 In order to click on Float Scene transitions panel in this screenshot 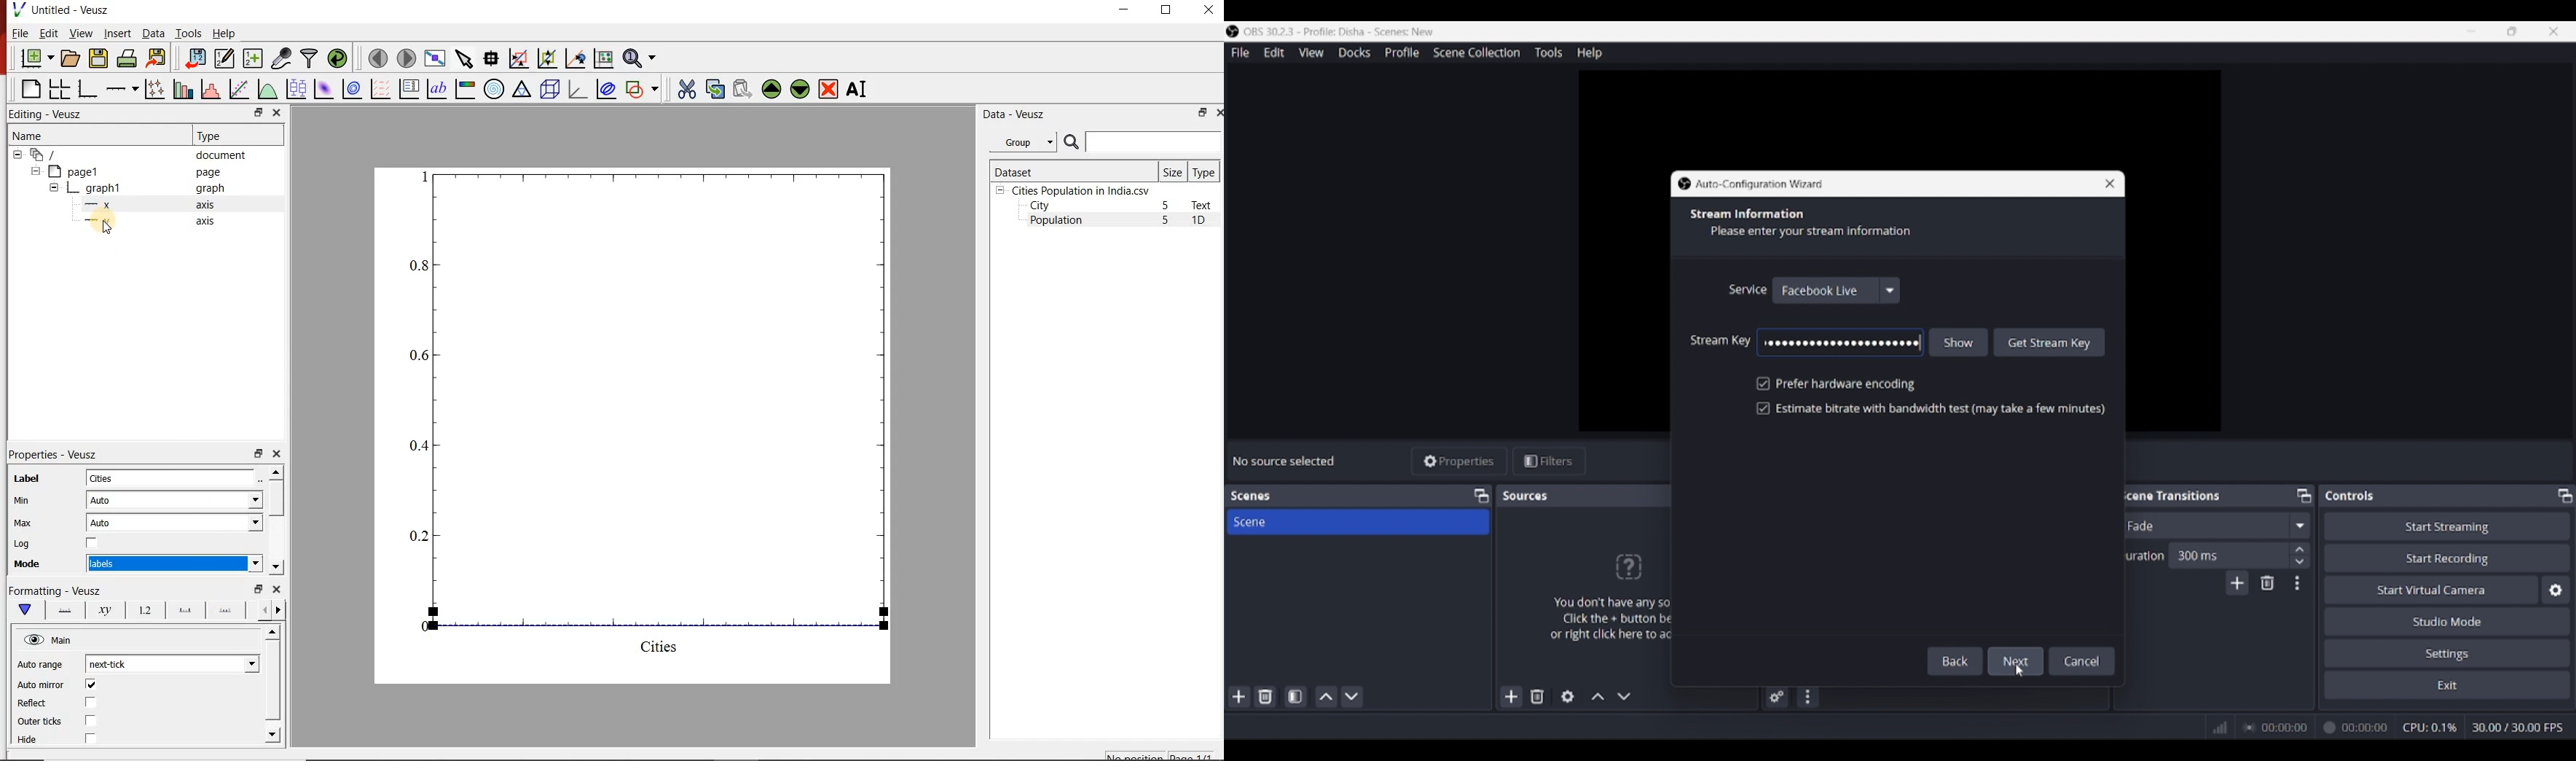, I will do `click(2304, 495)`.